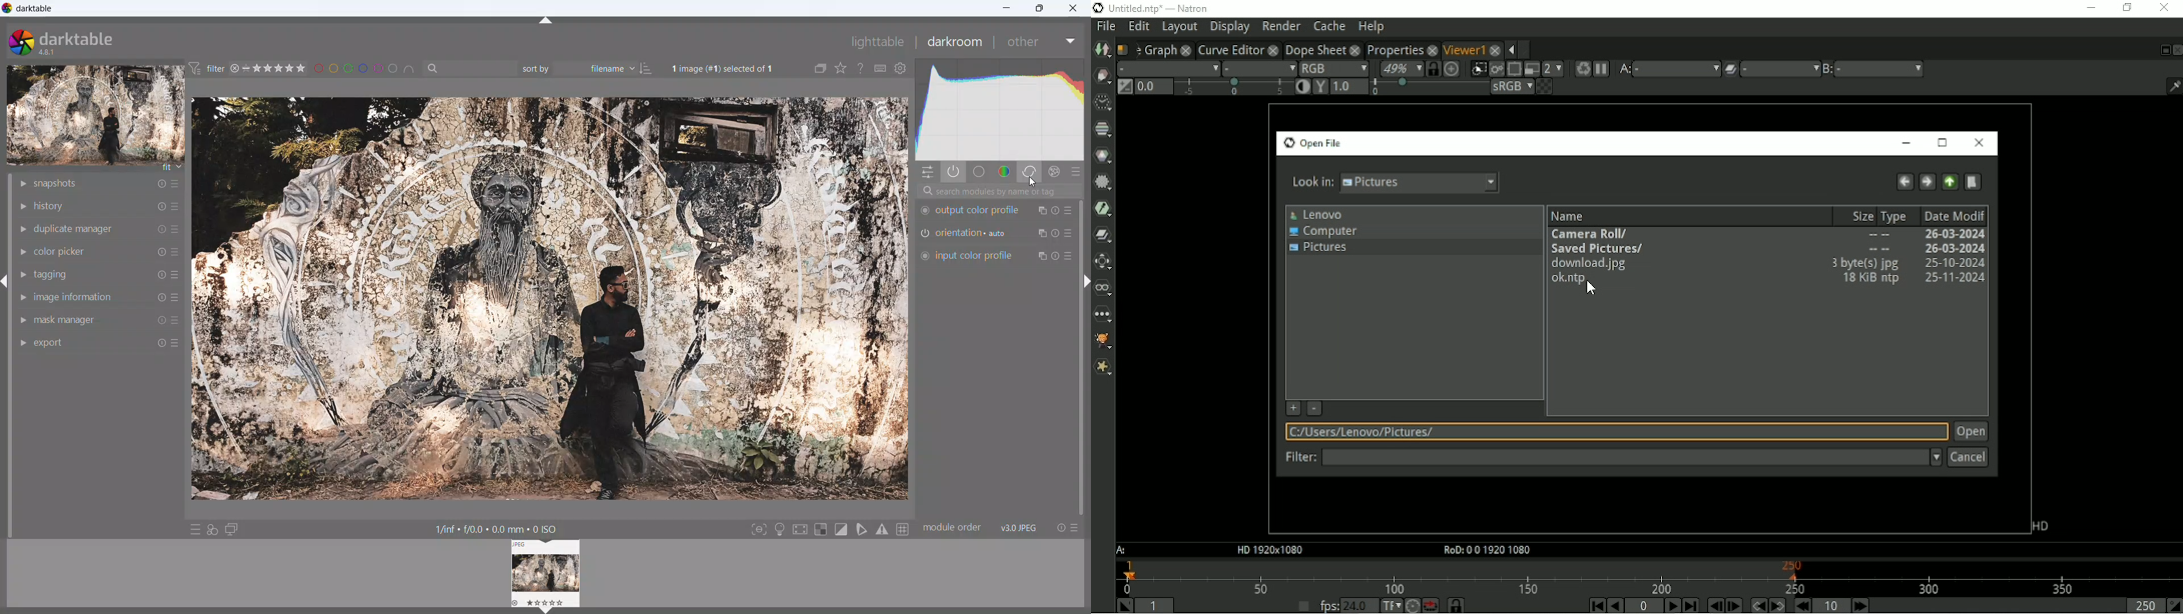 Image resolution: width=2184 pixels, height=616 pixels. What do you see at coordinates (759, 529) in the screenshot?
I see `toggle focus-peaking mode` at bounding box center [759, 529].